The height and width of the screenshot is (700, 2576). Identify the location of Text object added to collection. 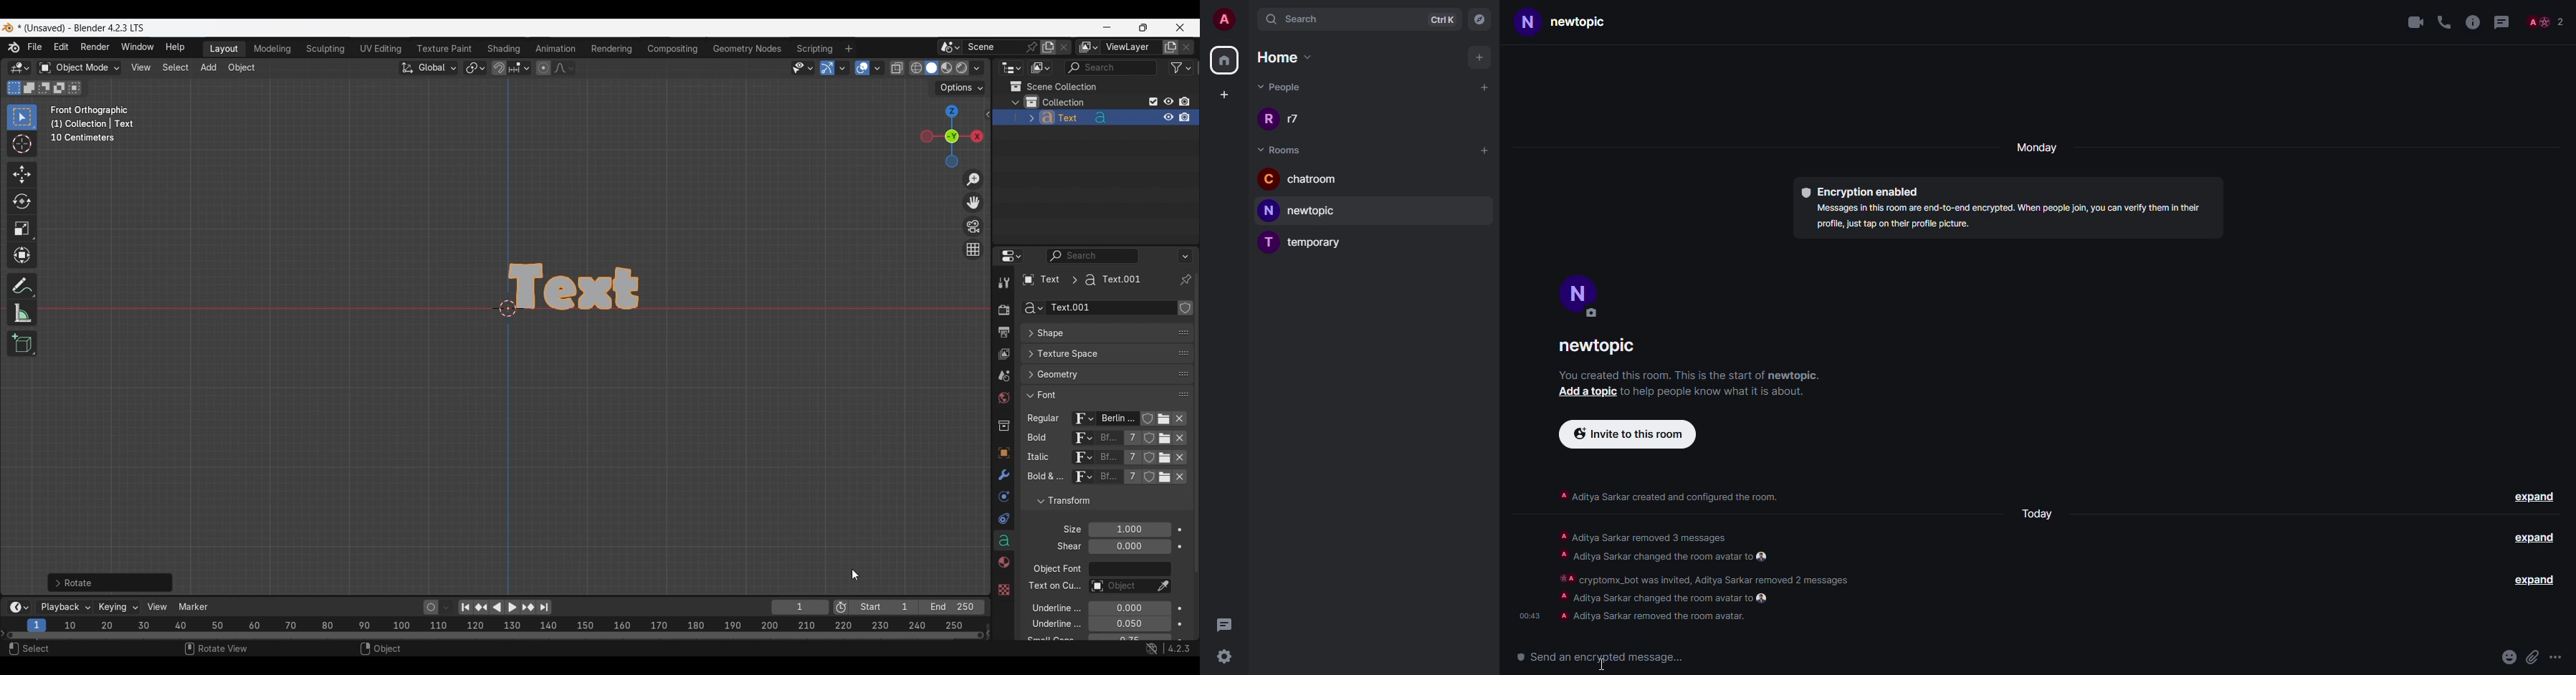
(1095, 118).